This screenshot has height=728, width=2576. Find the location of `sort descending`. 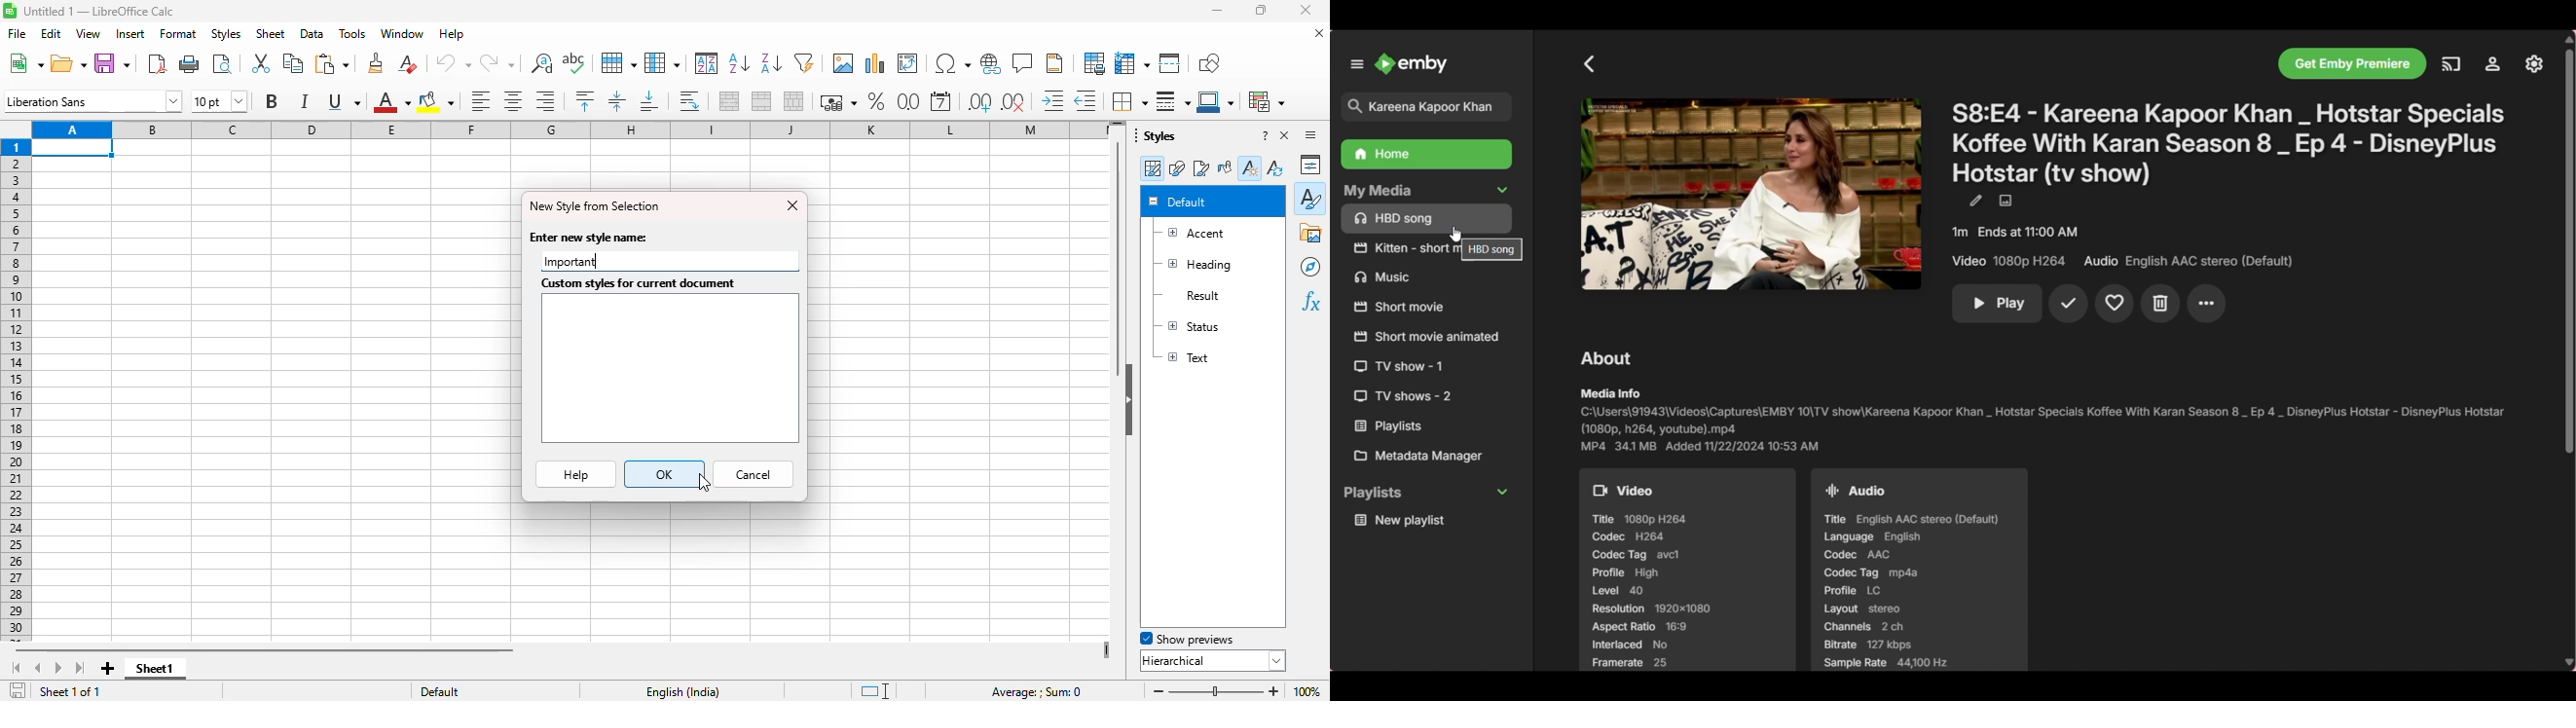

sort descending is located at coordinates (772, 63).